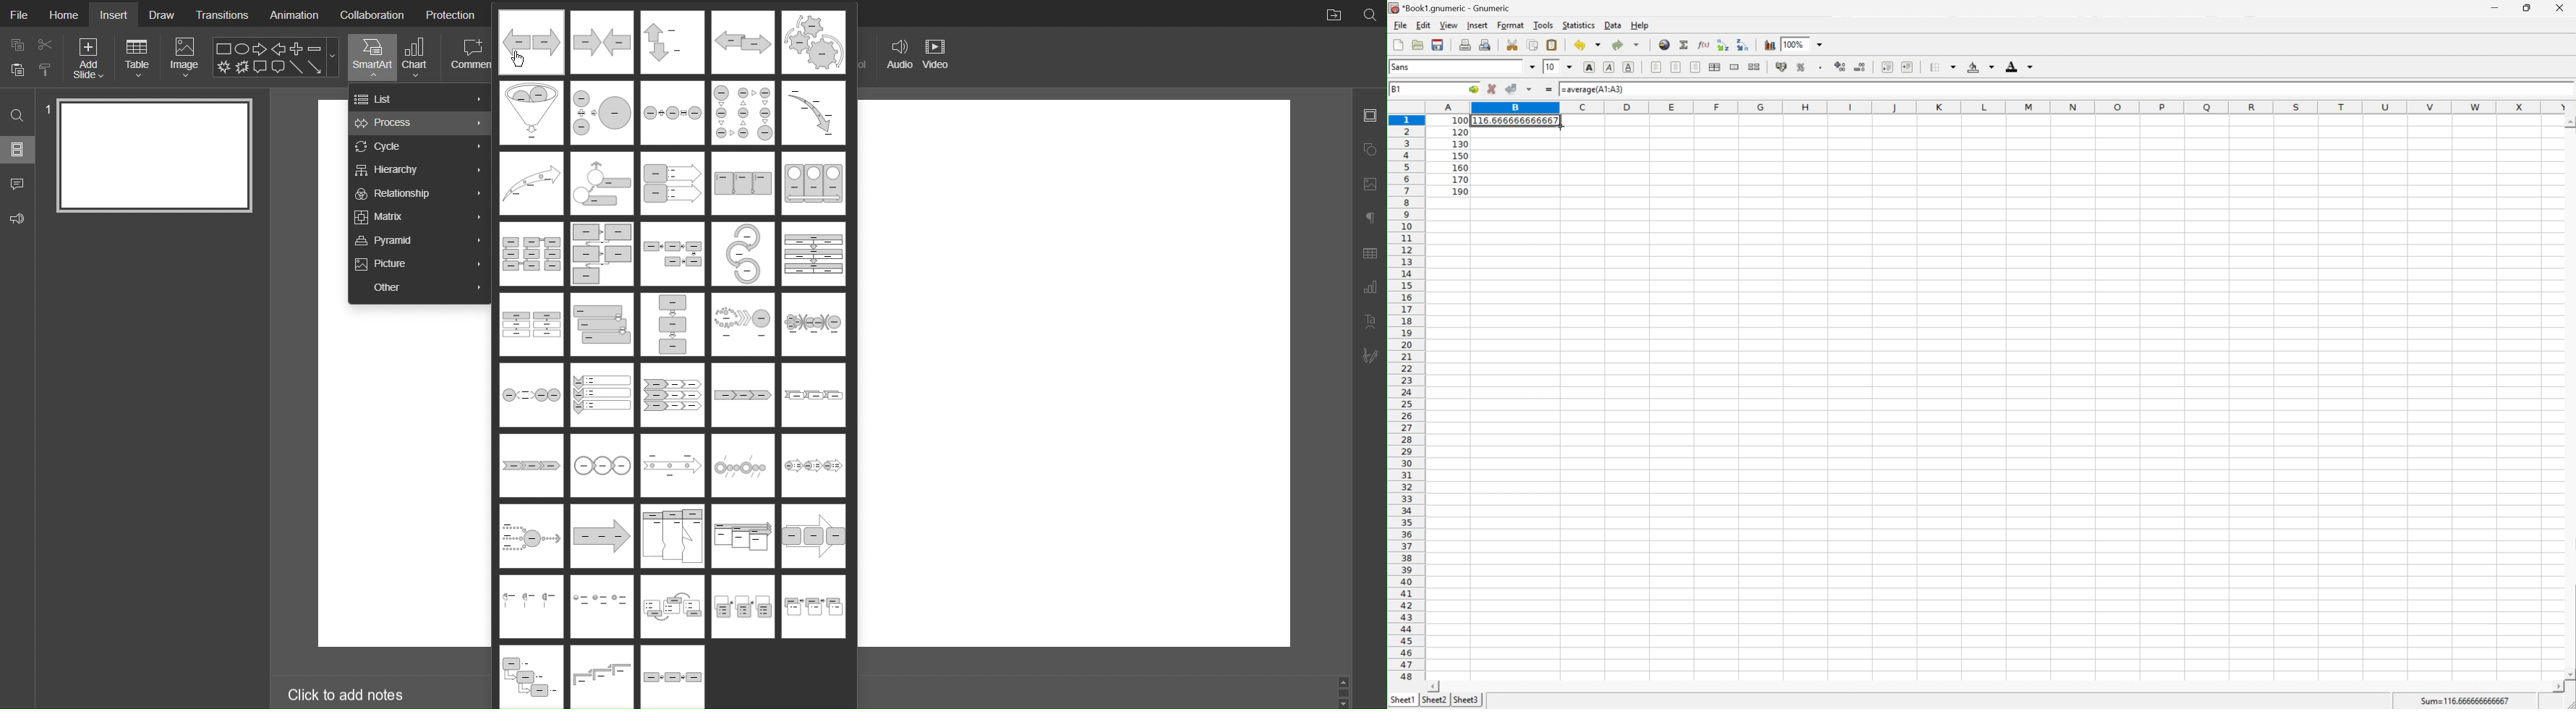 The height and width of the screenshot is (728, 2576). I want to click on Drop Down, so click(1533, 66).